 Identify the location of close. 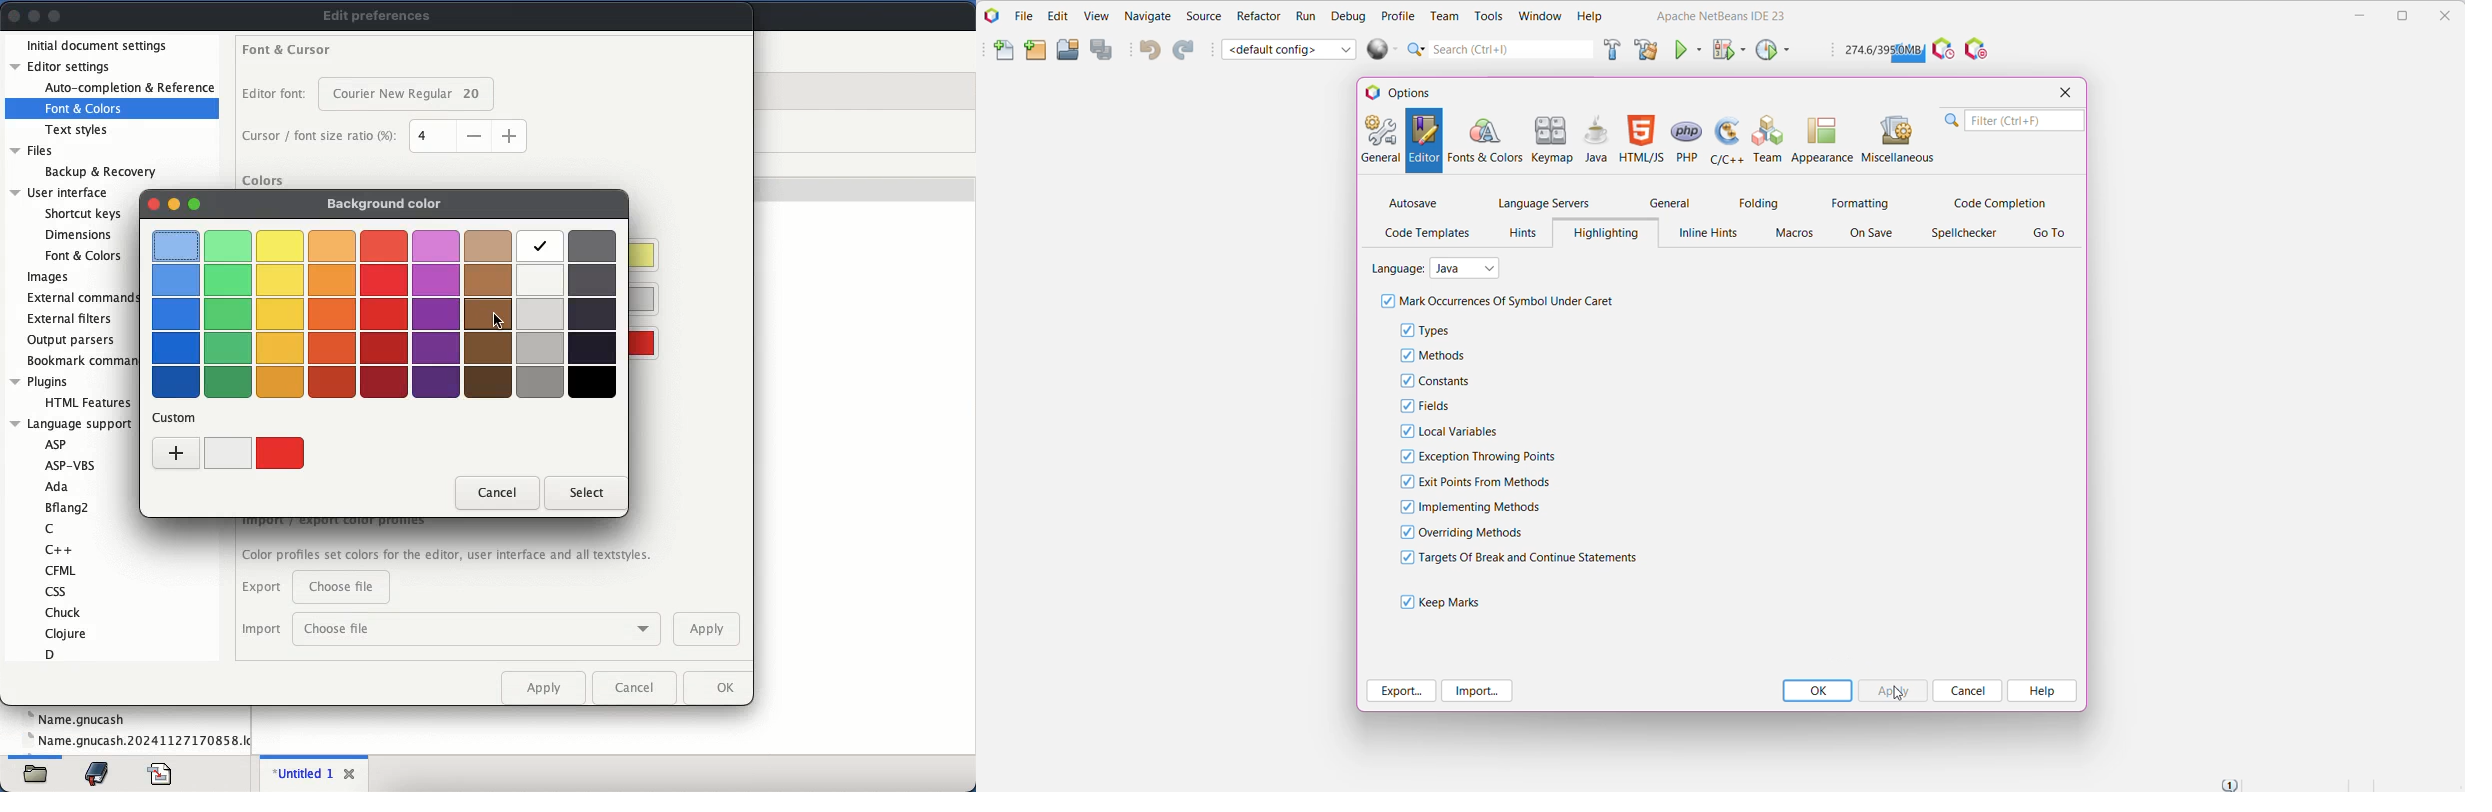
(15, 15).